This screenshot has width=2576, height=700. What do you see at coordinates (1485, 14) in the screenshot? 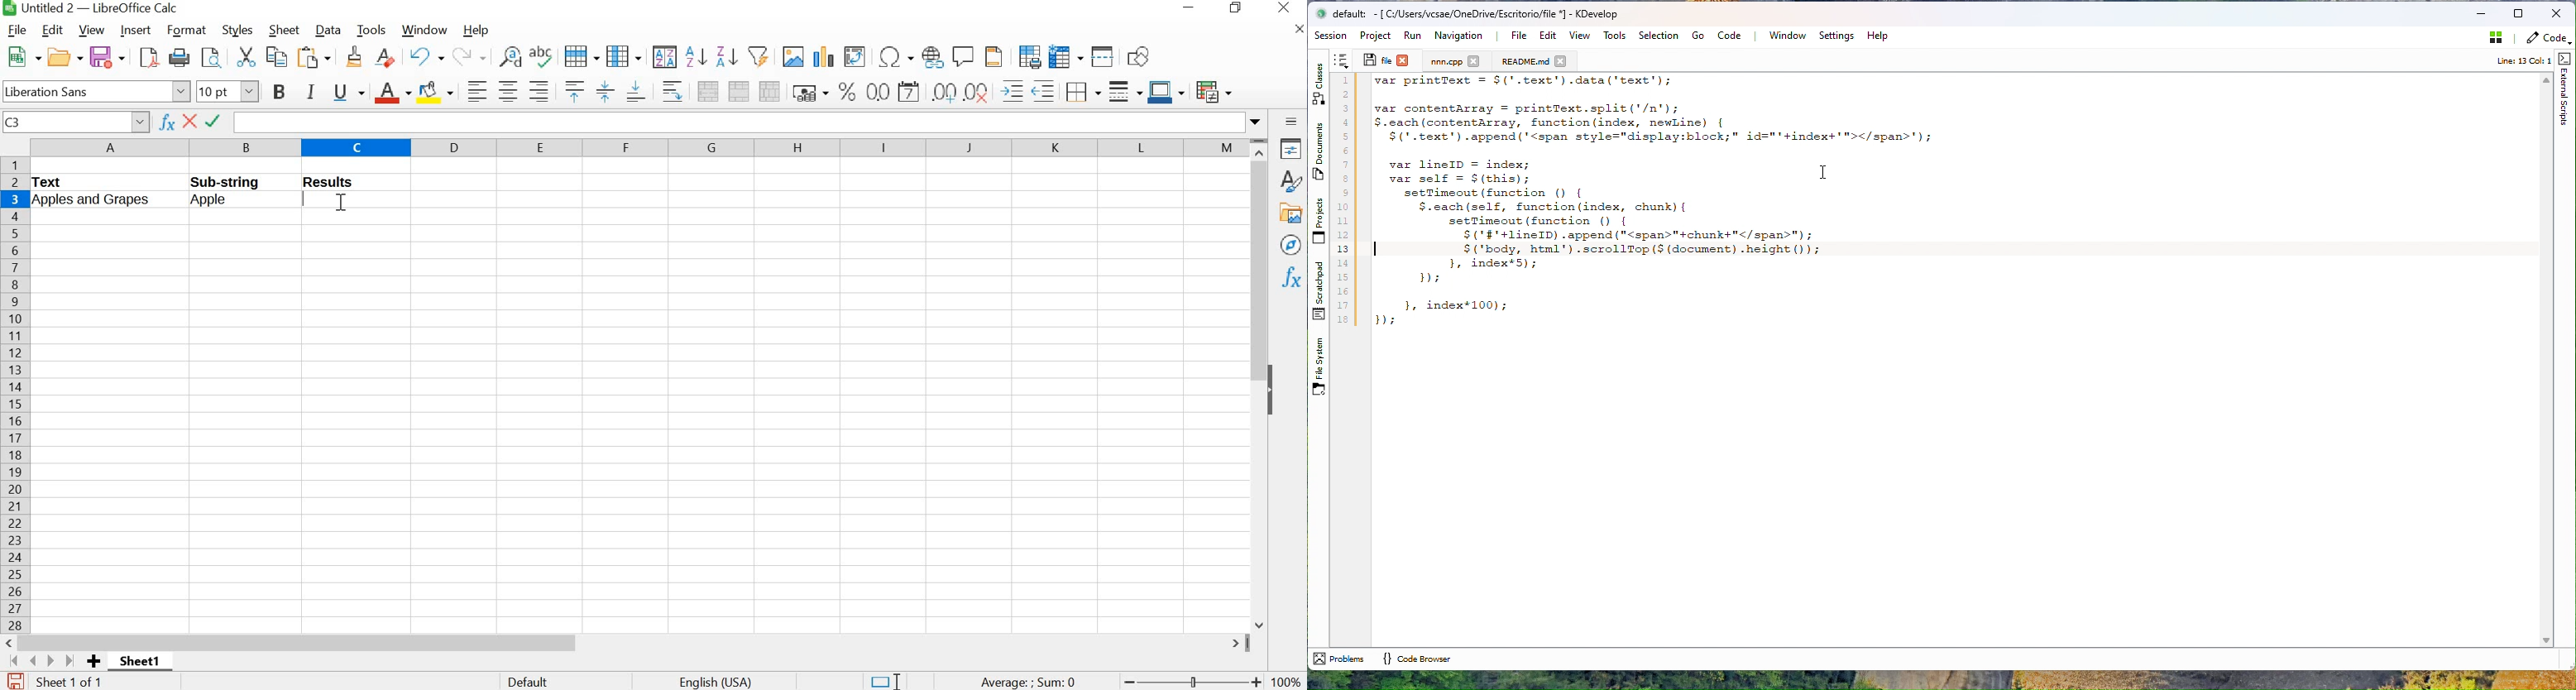
I see `application name` at bounding box center [1485, 14].